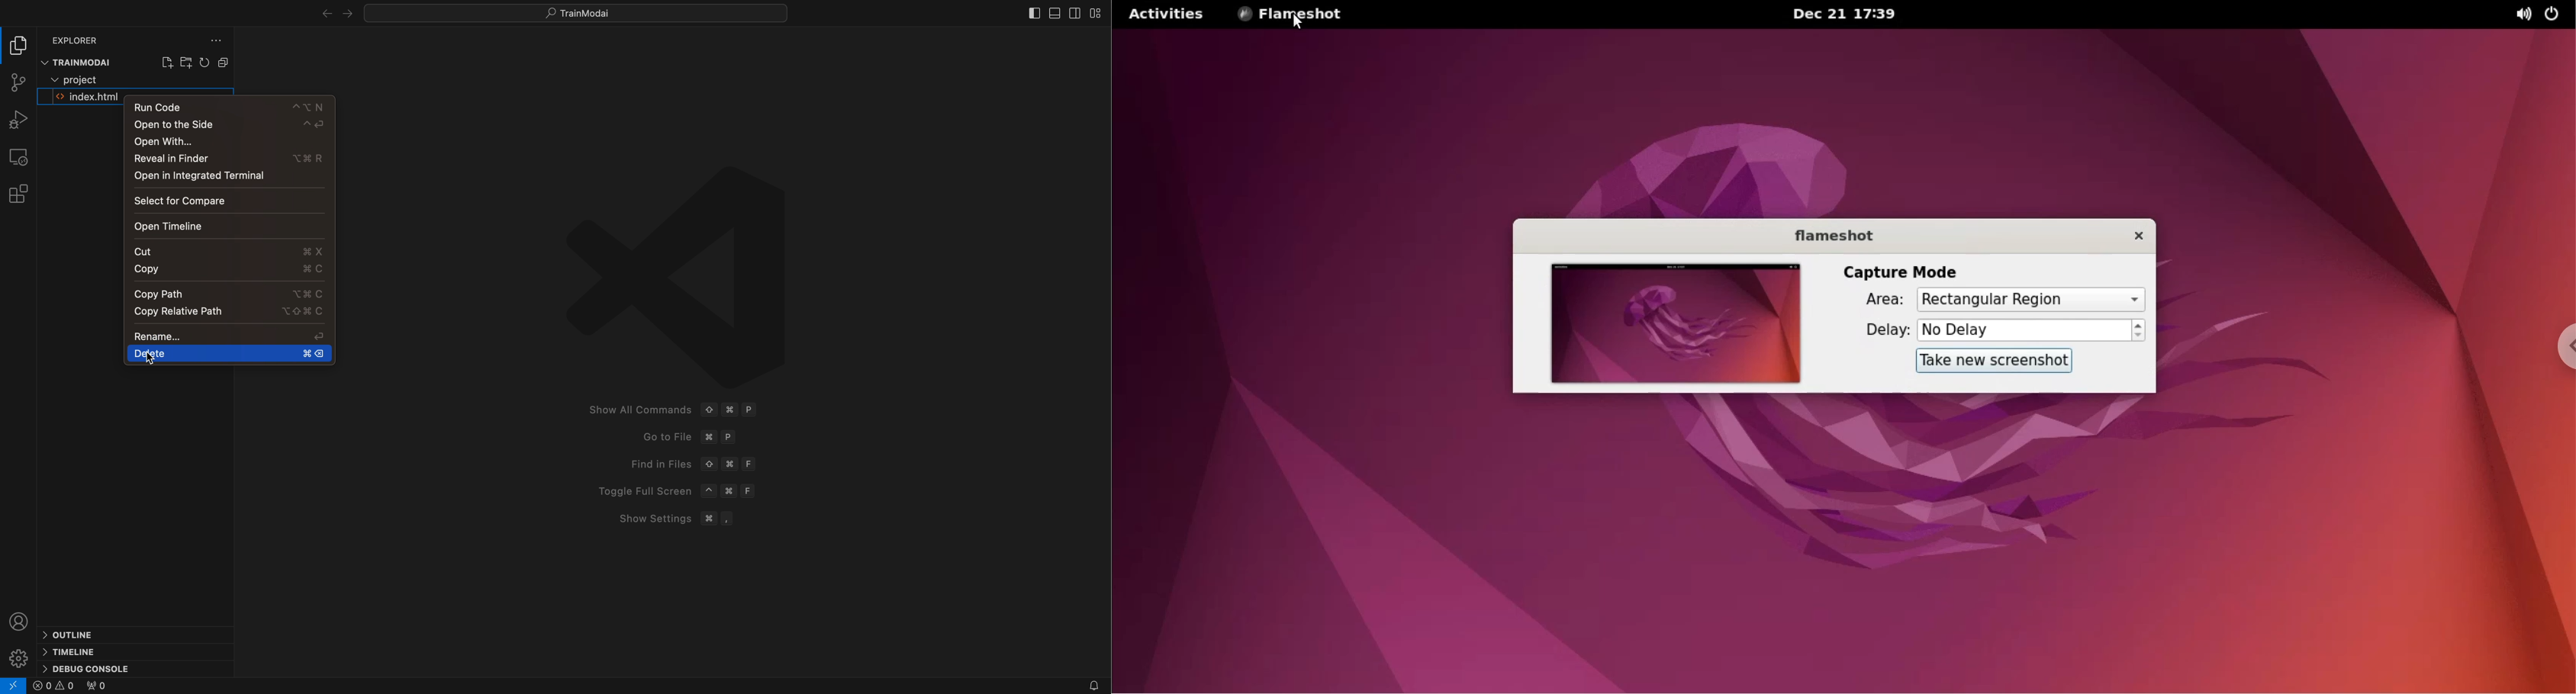  What do you see at coordinates (76, 634) in the screenshot?
I see `outline` at bounding box center [76, 634].